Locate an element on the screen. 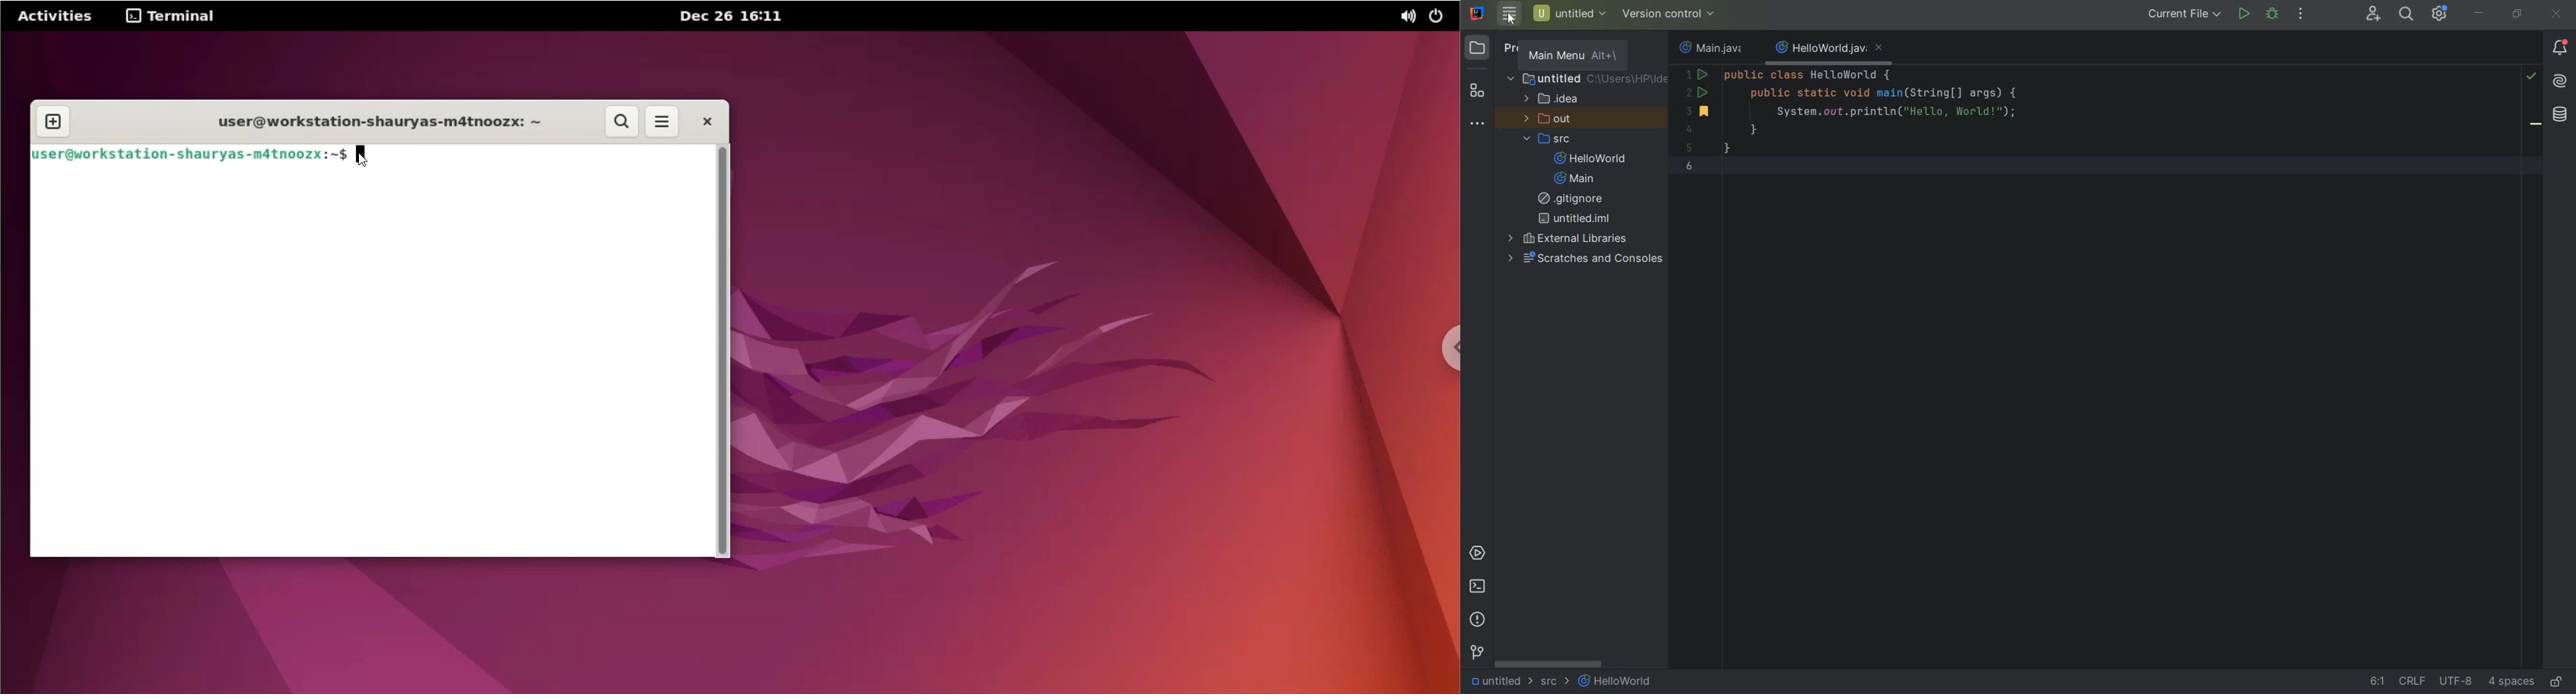 The height and width of the screenshot is (700, 2576). HELLOWORLD is located at coordinates (1614, 681).